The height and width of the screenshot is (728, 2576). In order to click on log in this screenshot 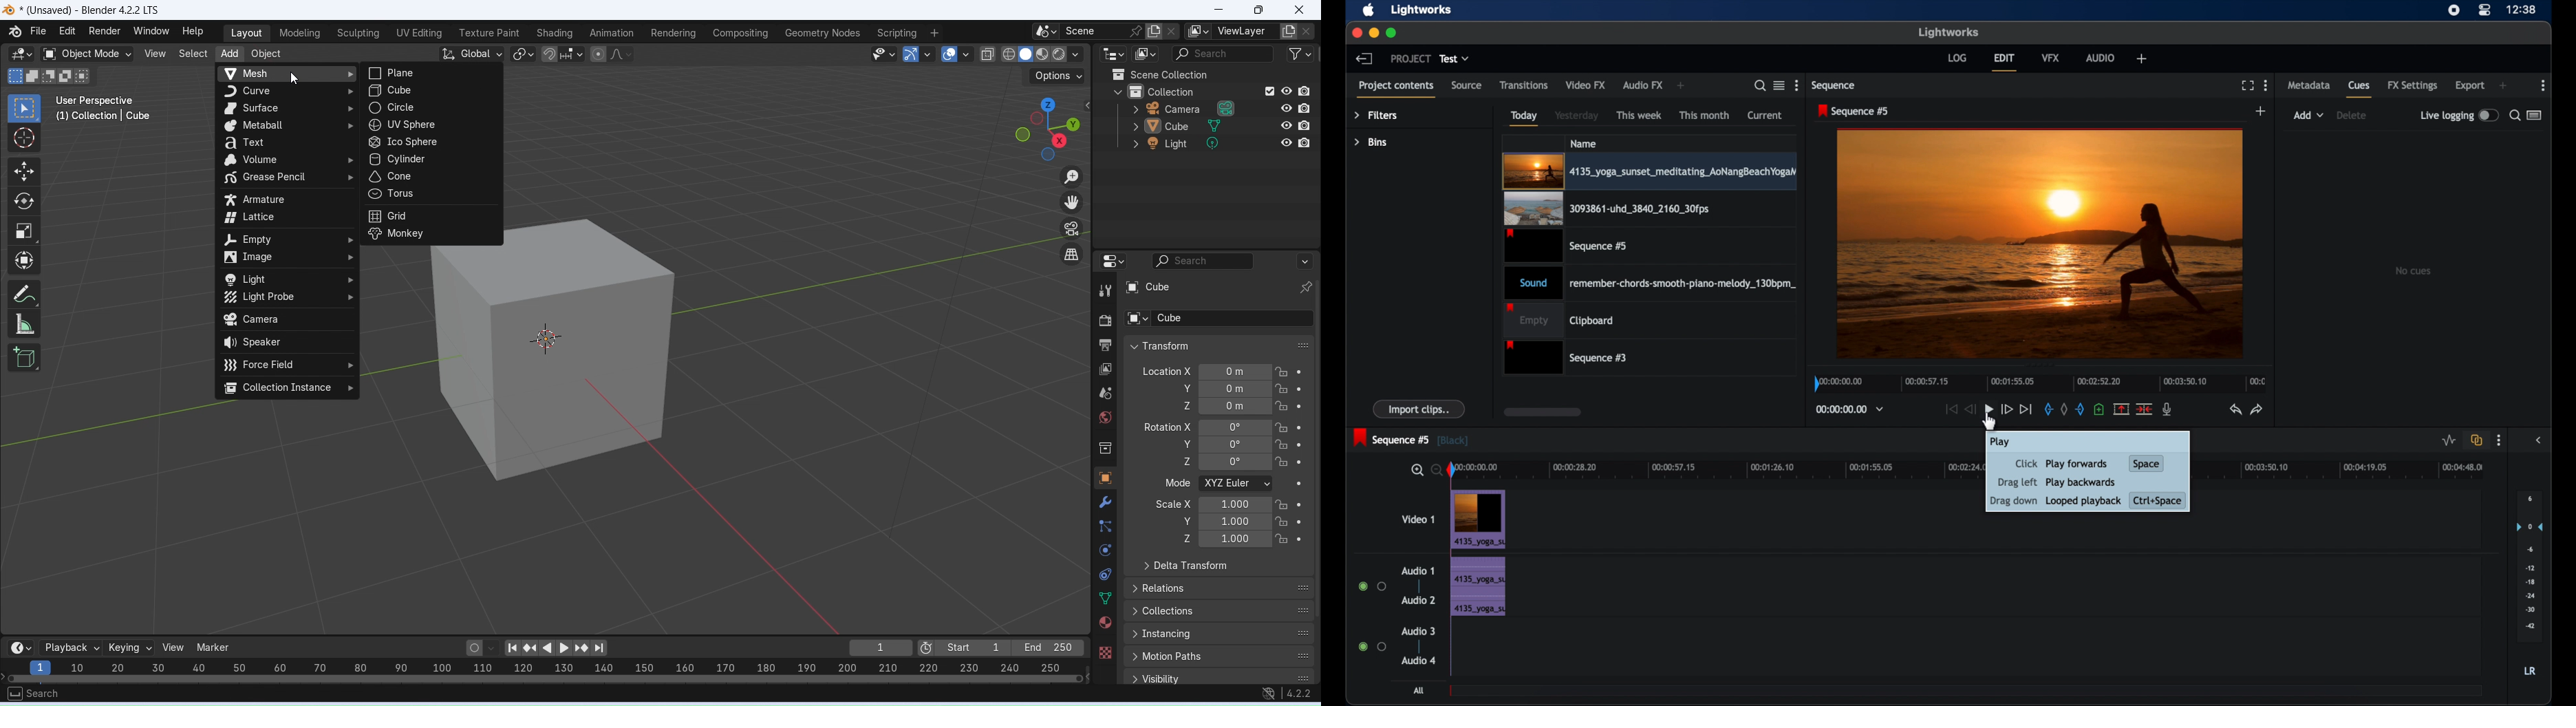, I will do `click(1957, 58)`.